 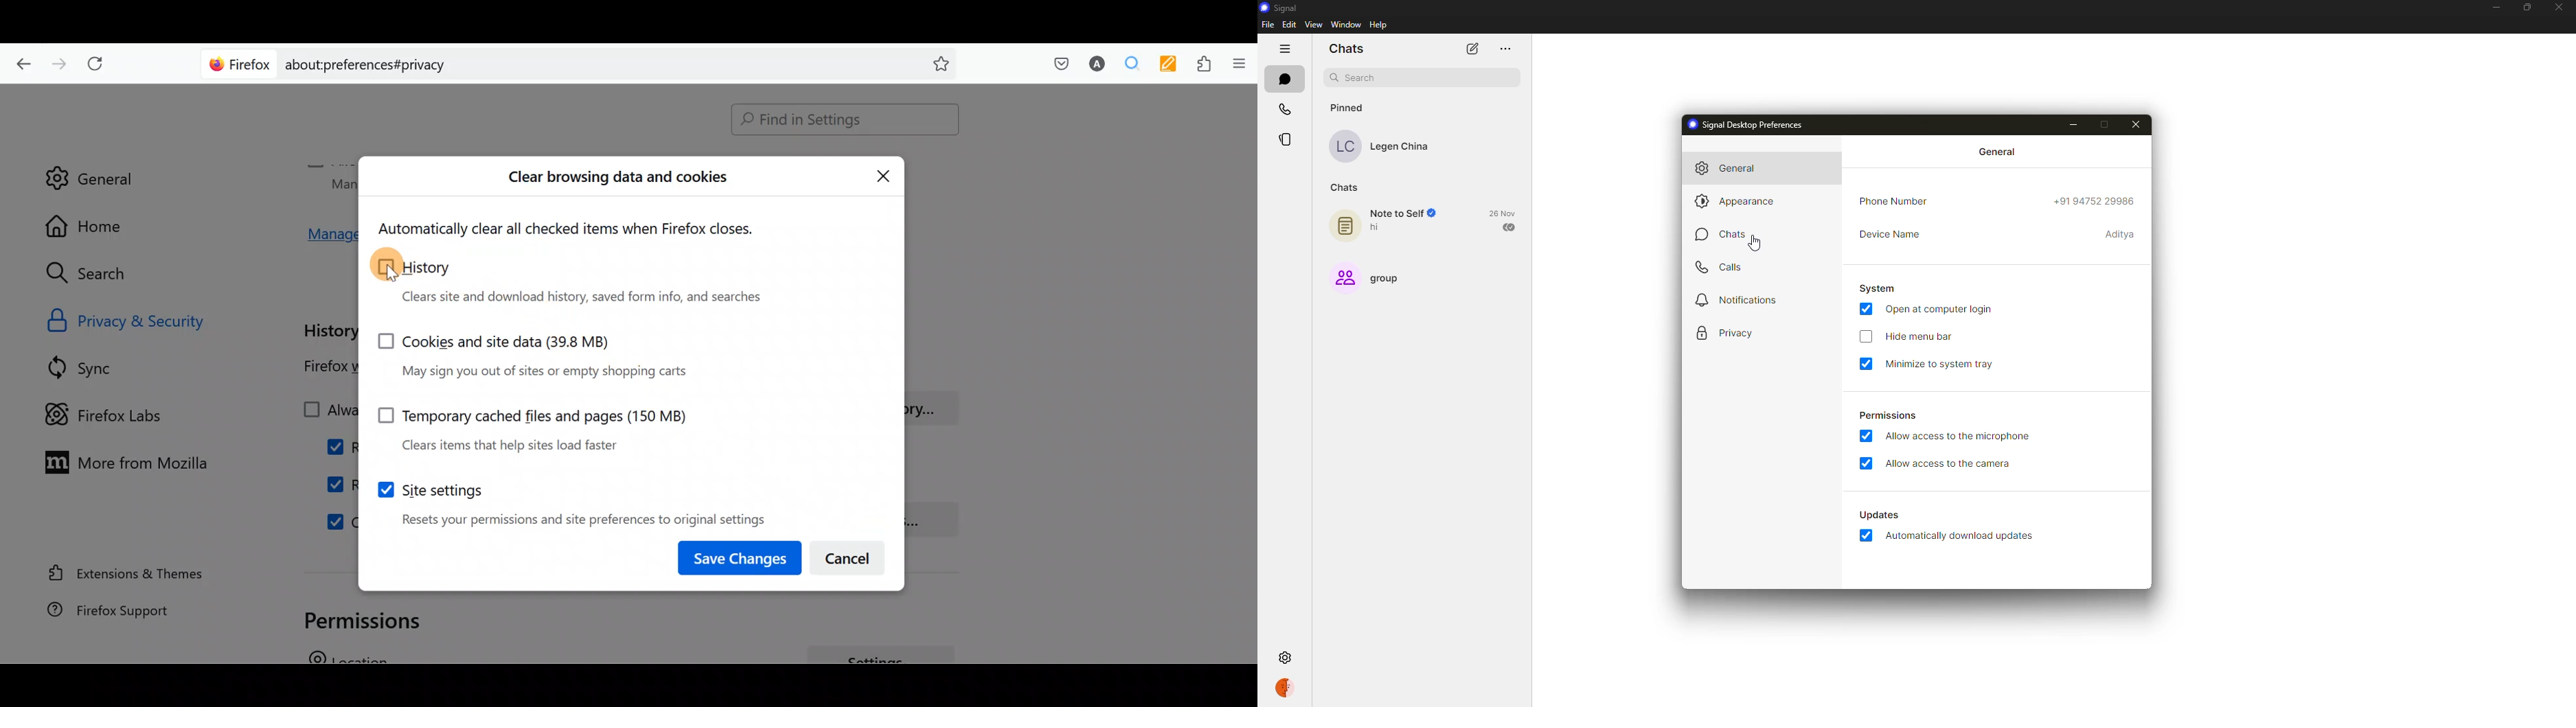 What do you see at coordinates (1866, 436) in the screenshot?
I see `enabled` at bounding box center [1866, 436].